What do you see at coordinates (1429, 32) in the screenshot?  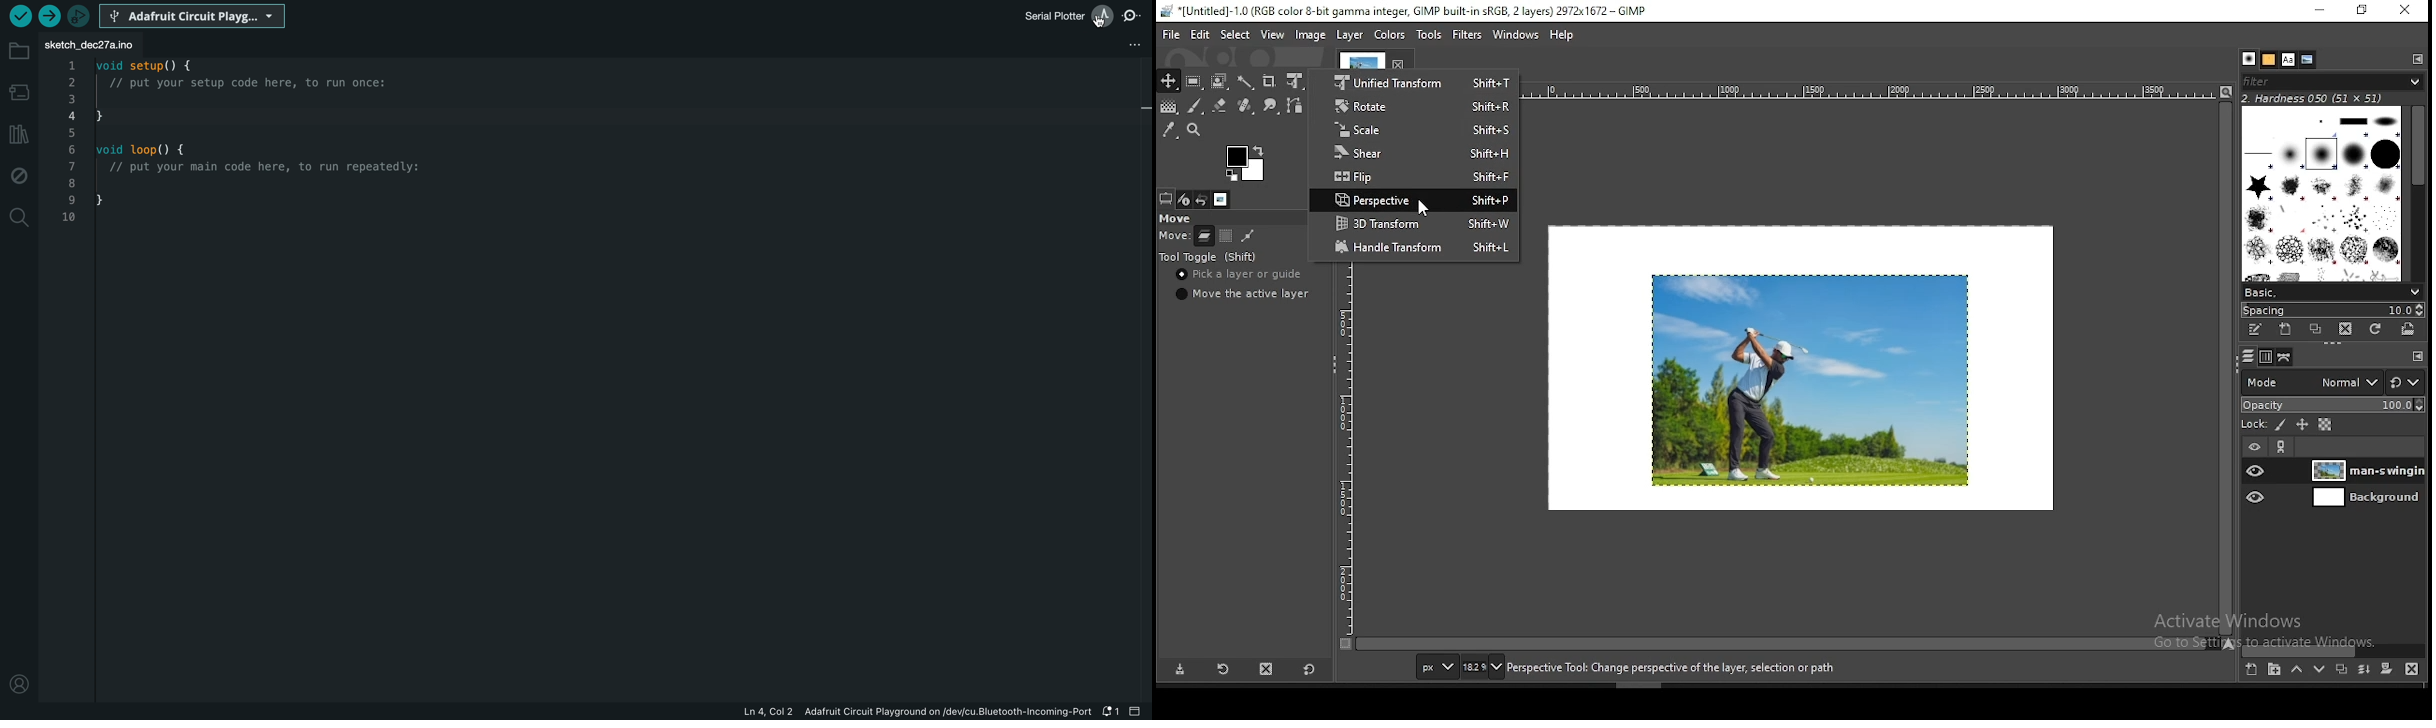 I see `tools` at bounding box center [1429, 32].